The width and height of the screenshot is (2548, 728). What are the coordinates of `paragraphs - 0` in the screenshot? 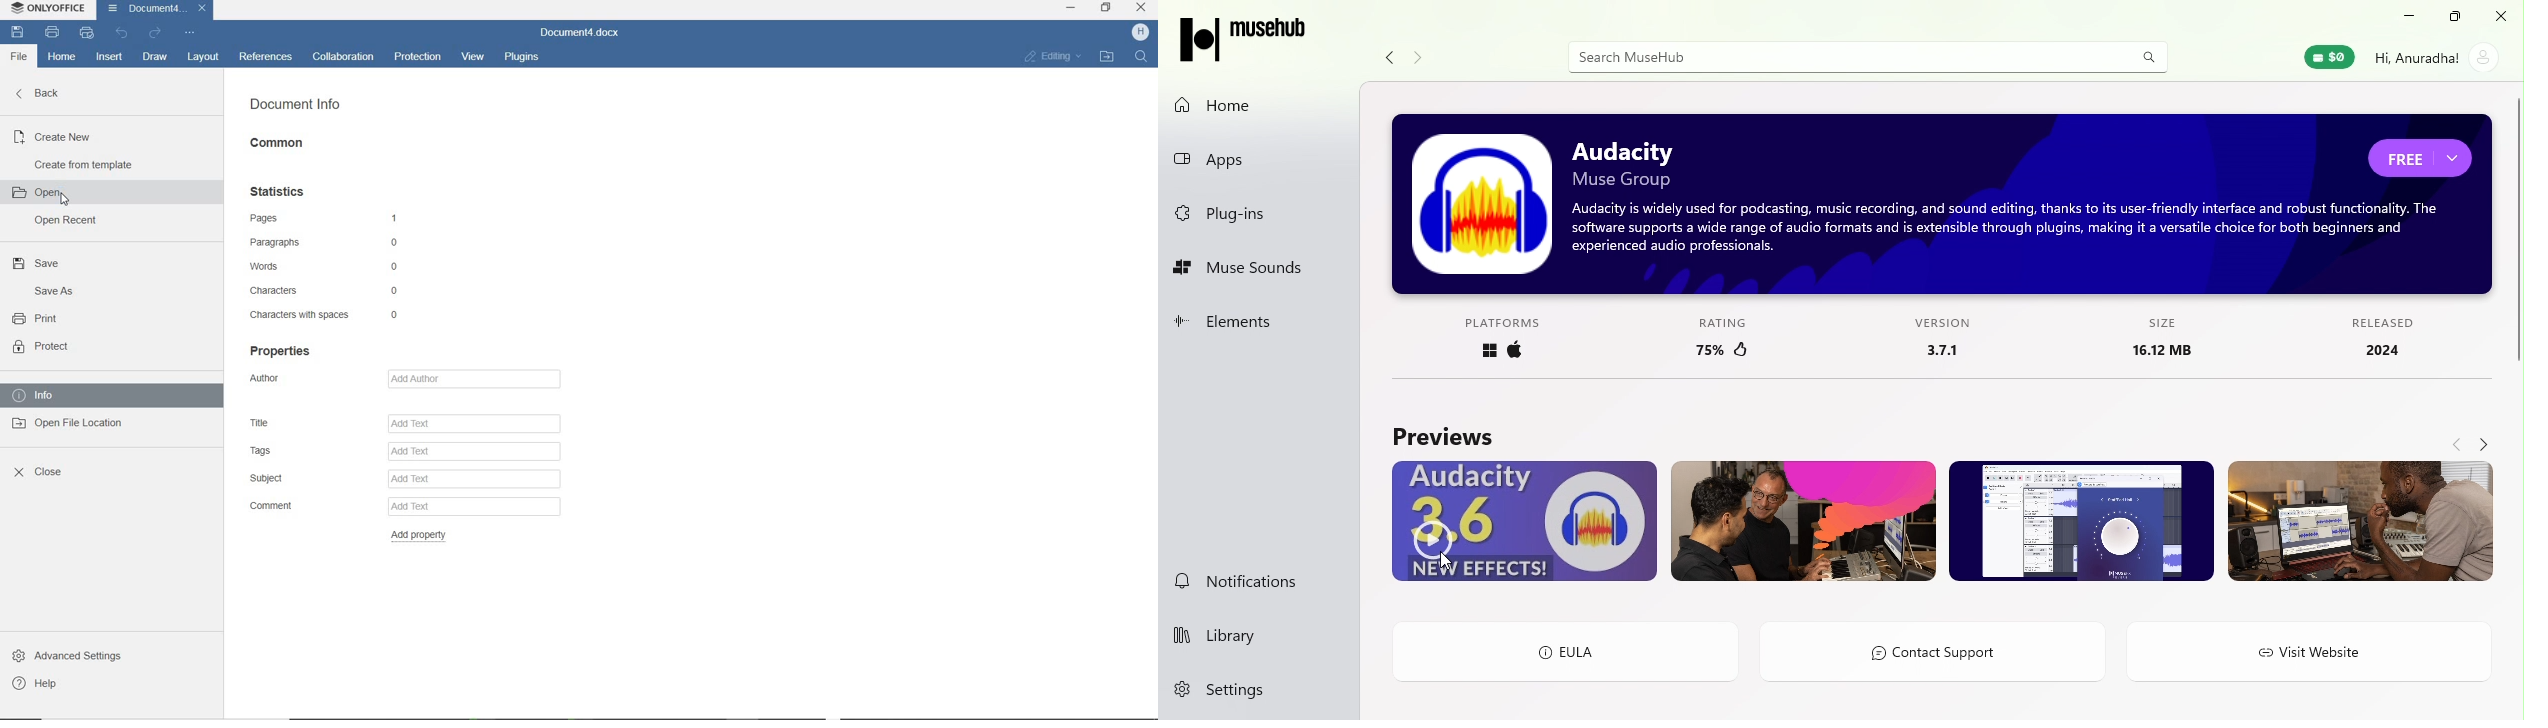 It's located at (328, 243).